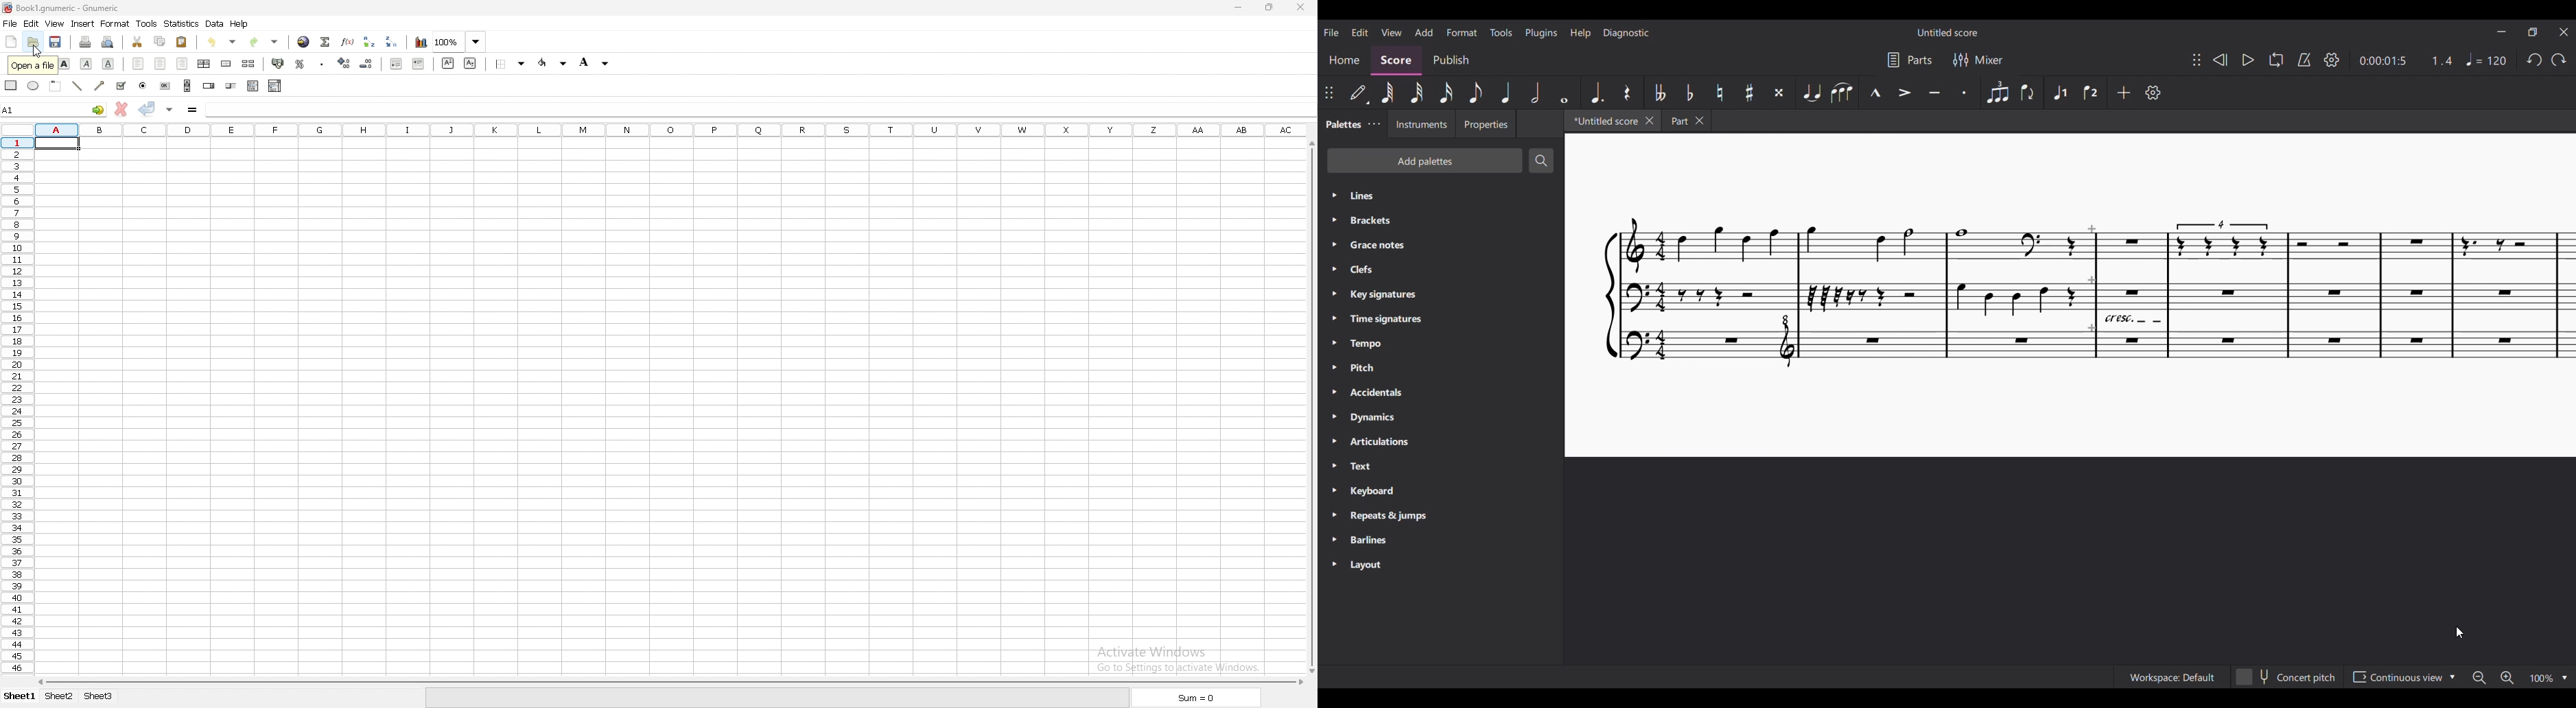 The height and width of the screenshot is (728, 2576). What do you see at coordinates (187, 85) in the screenshot?
I see `scroll bar` at bounding box center [187, 85].